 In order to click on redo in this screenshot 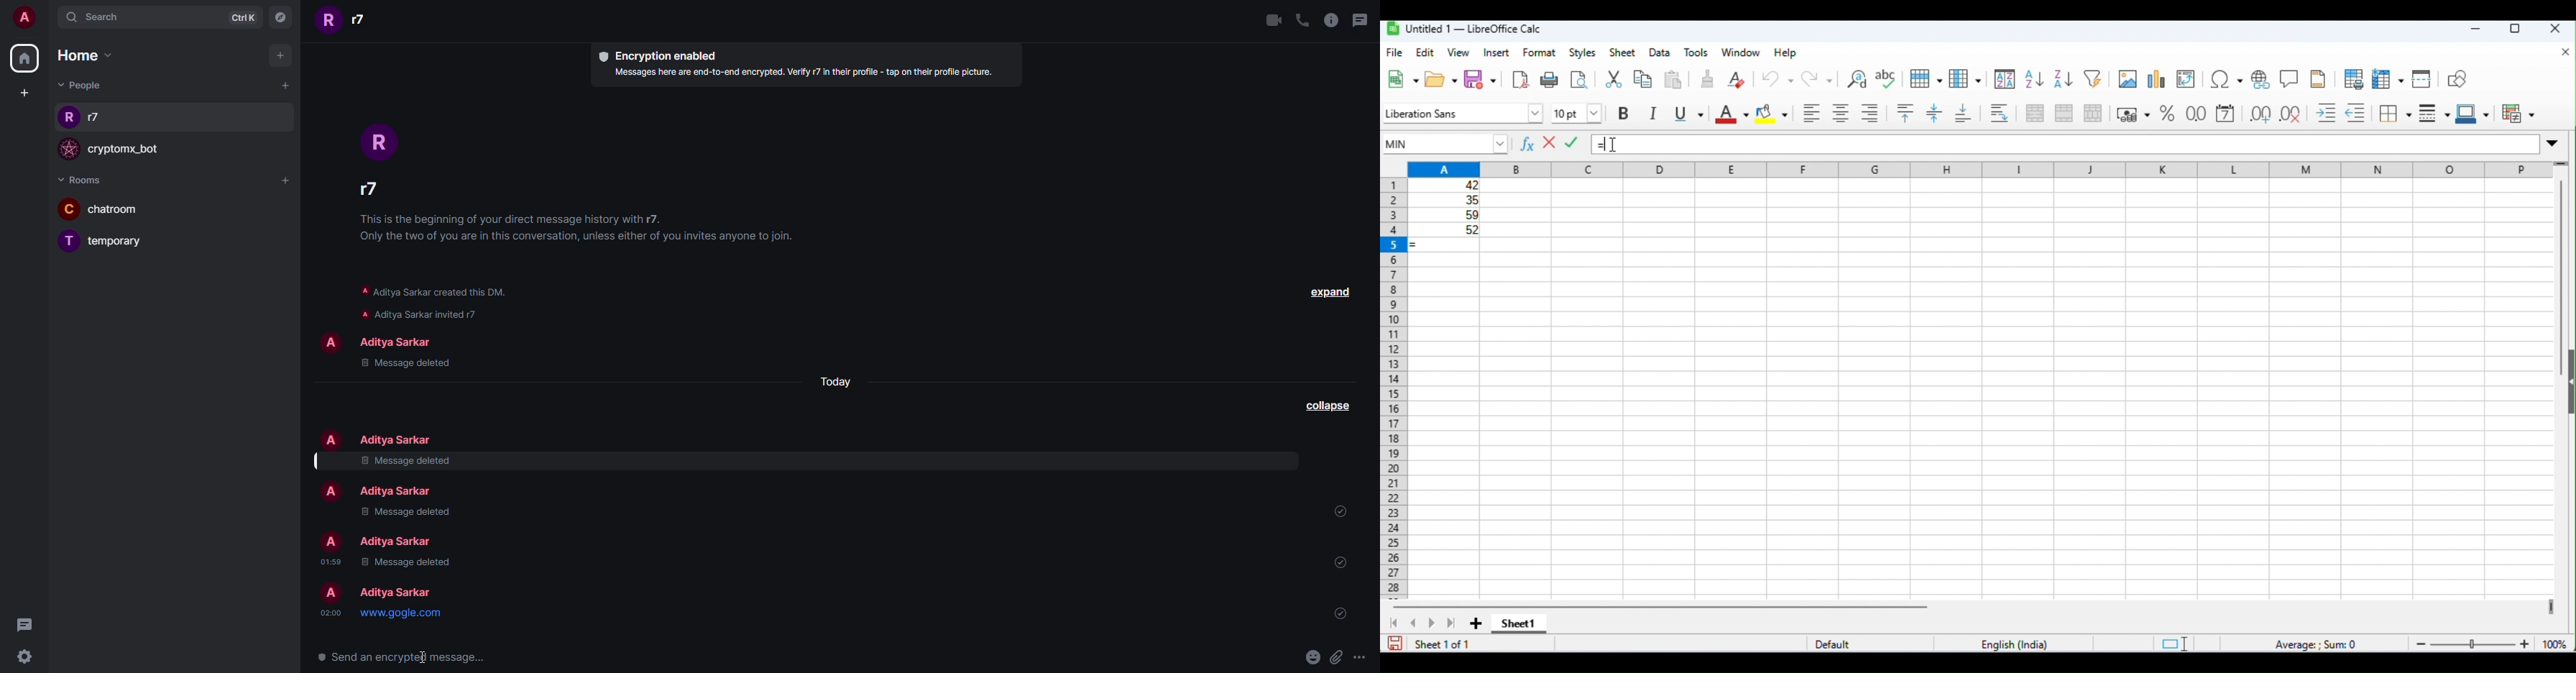, I will do `click(1817, 79)`.